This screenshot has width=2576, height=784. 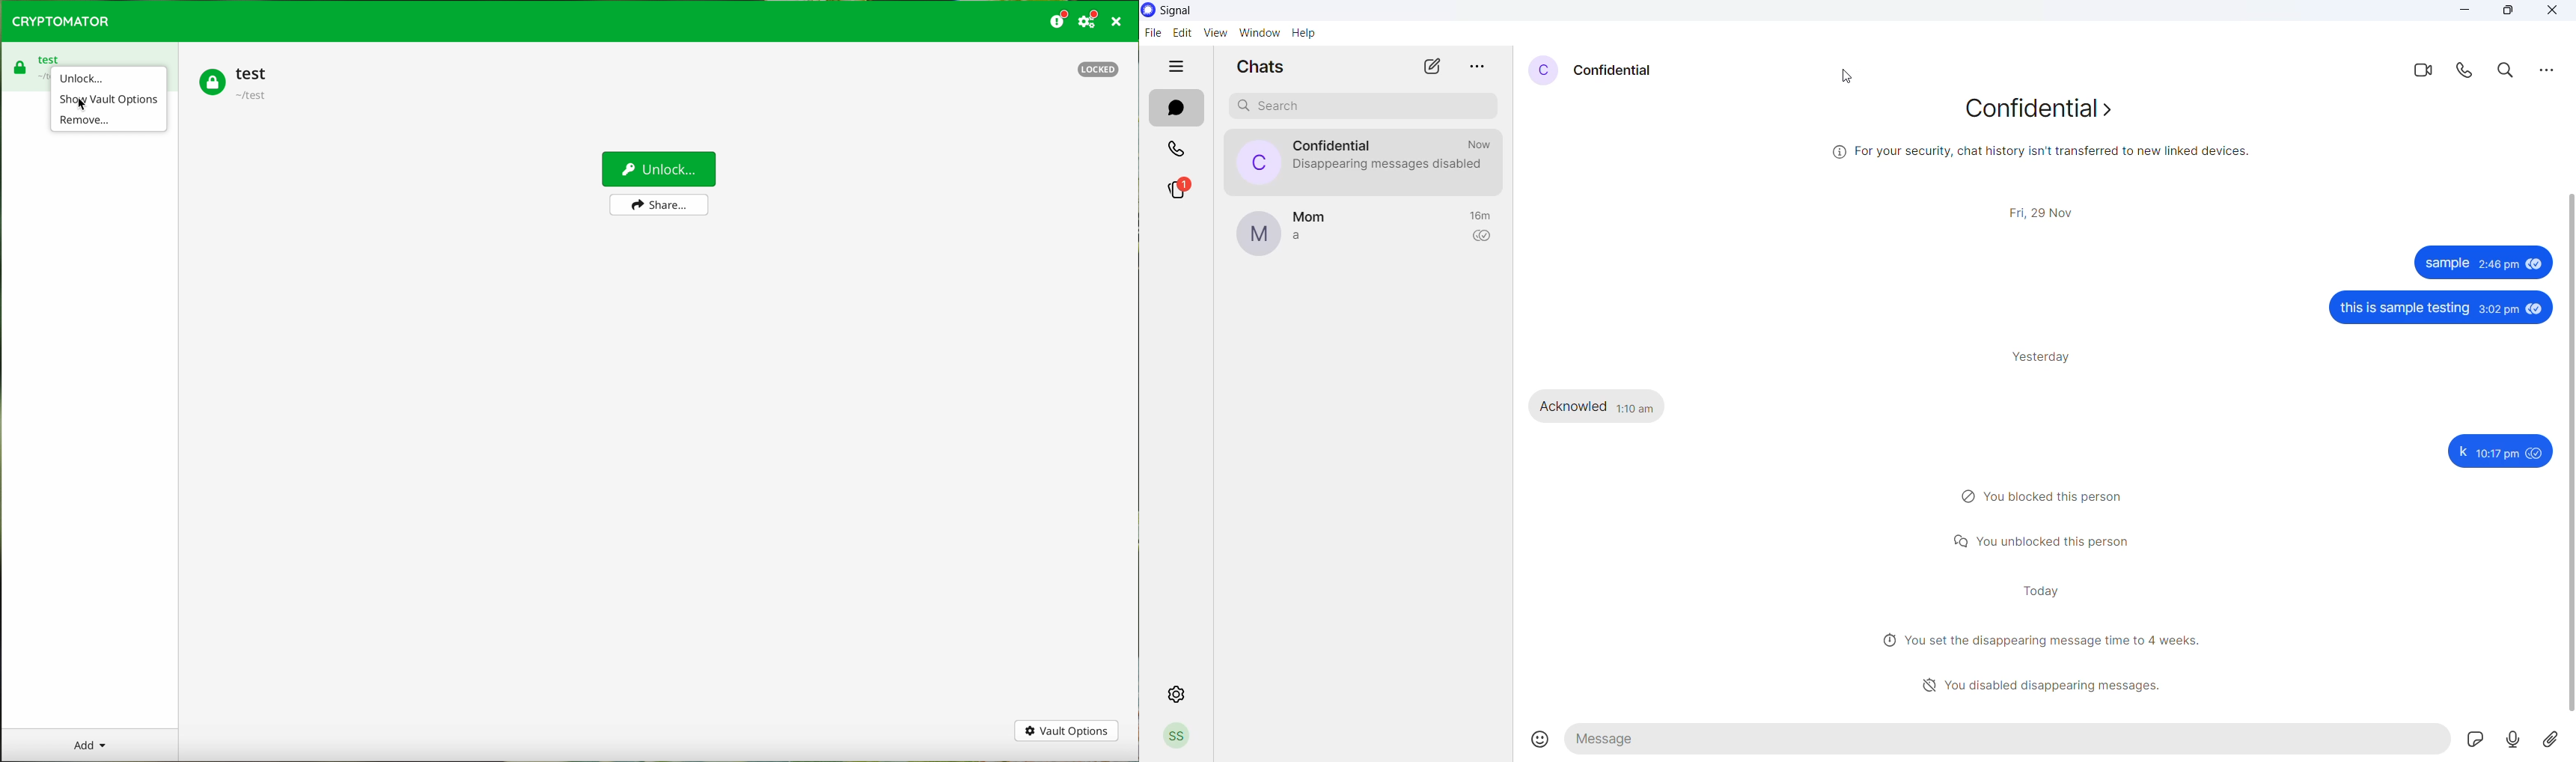 What do you see at coordinates (2033, 494) in the screenshot?
I see `` at bounding box center [2033, 494].